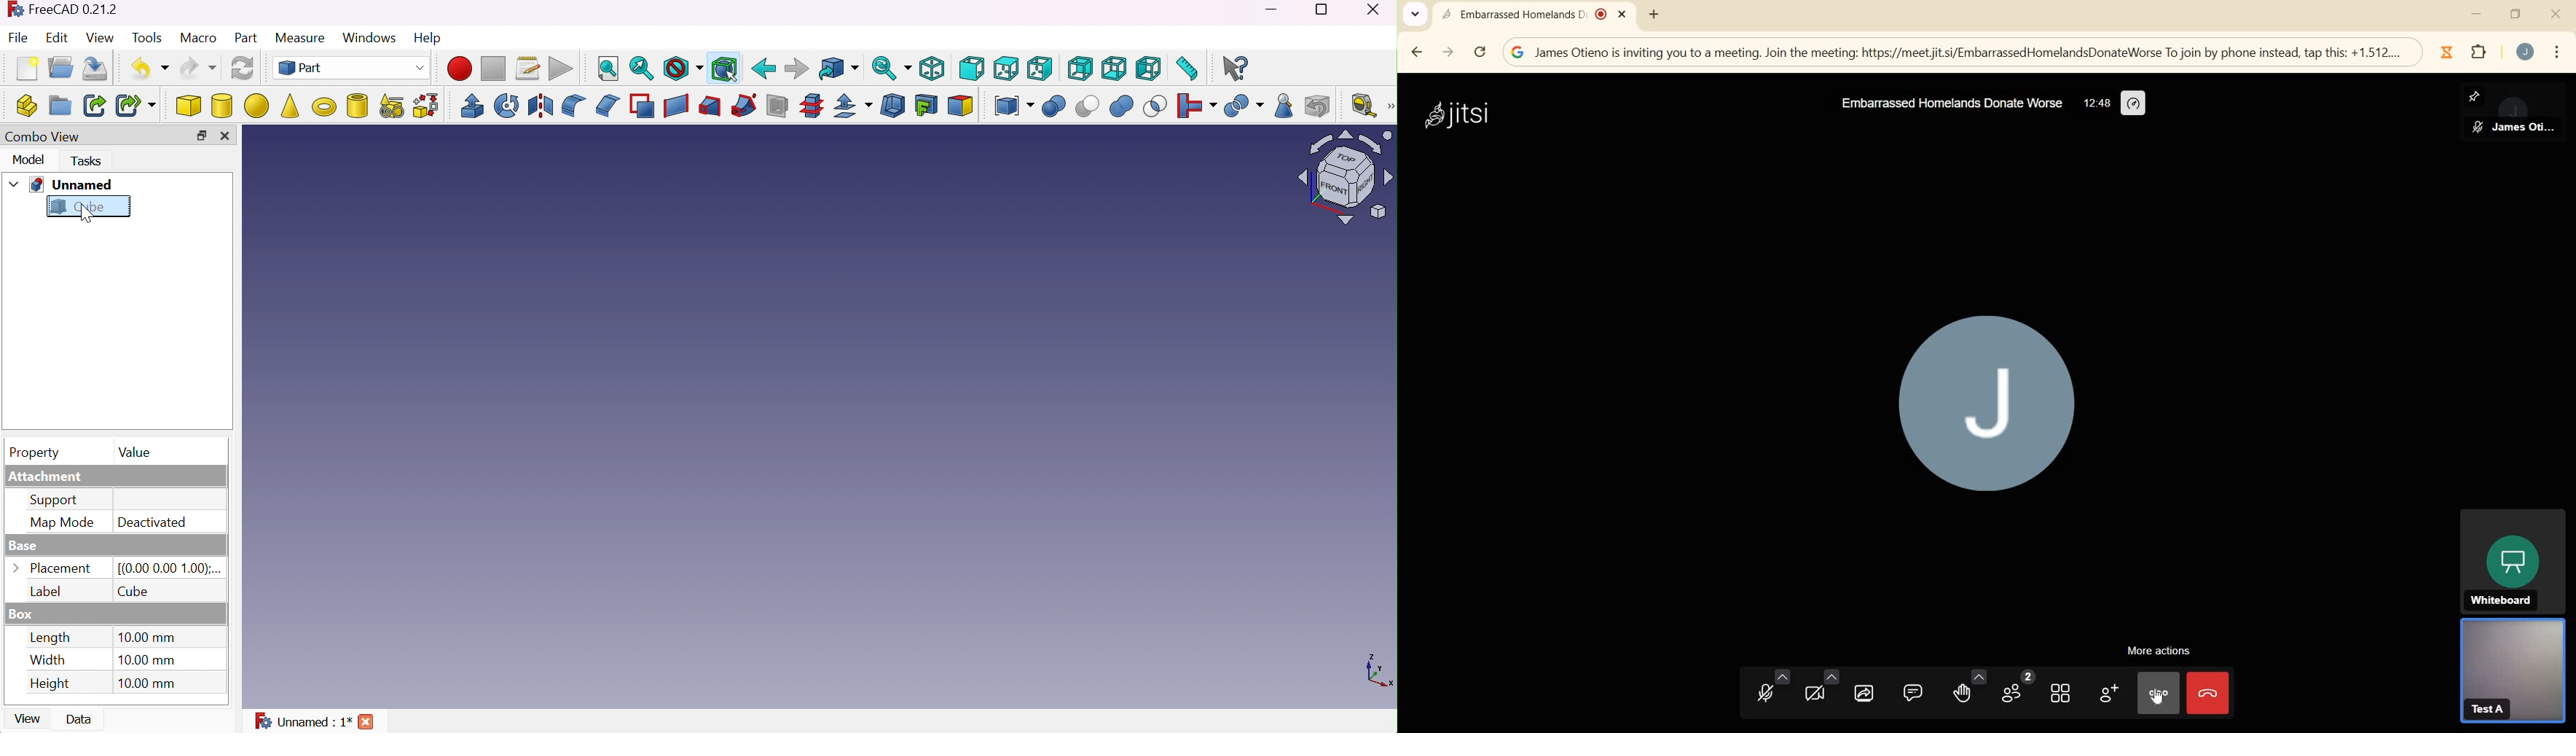 The width and height of the screenshot is (2576, 756). What do you see at coordinates (148, 637) in the screenshot?
I see `10.00 mm` at bounding box center [148, 637].